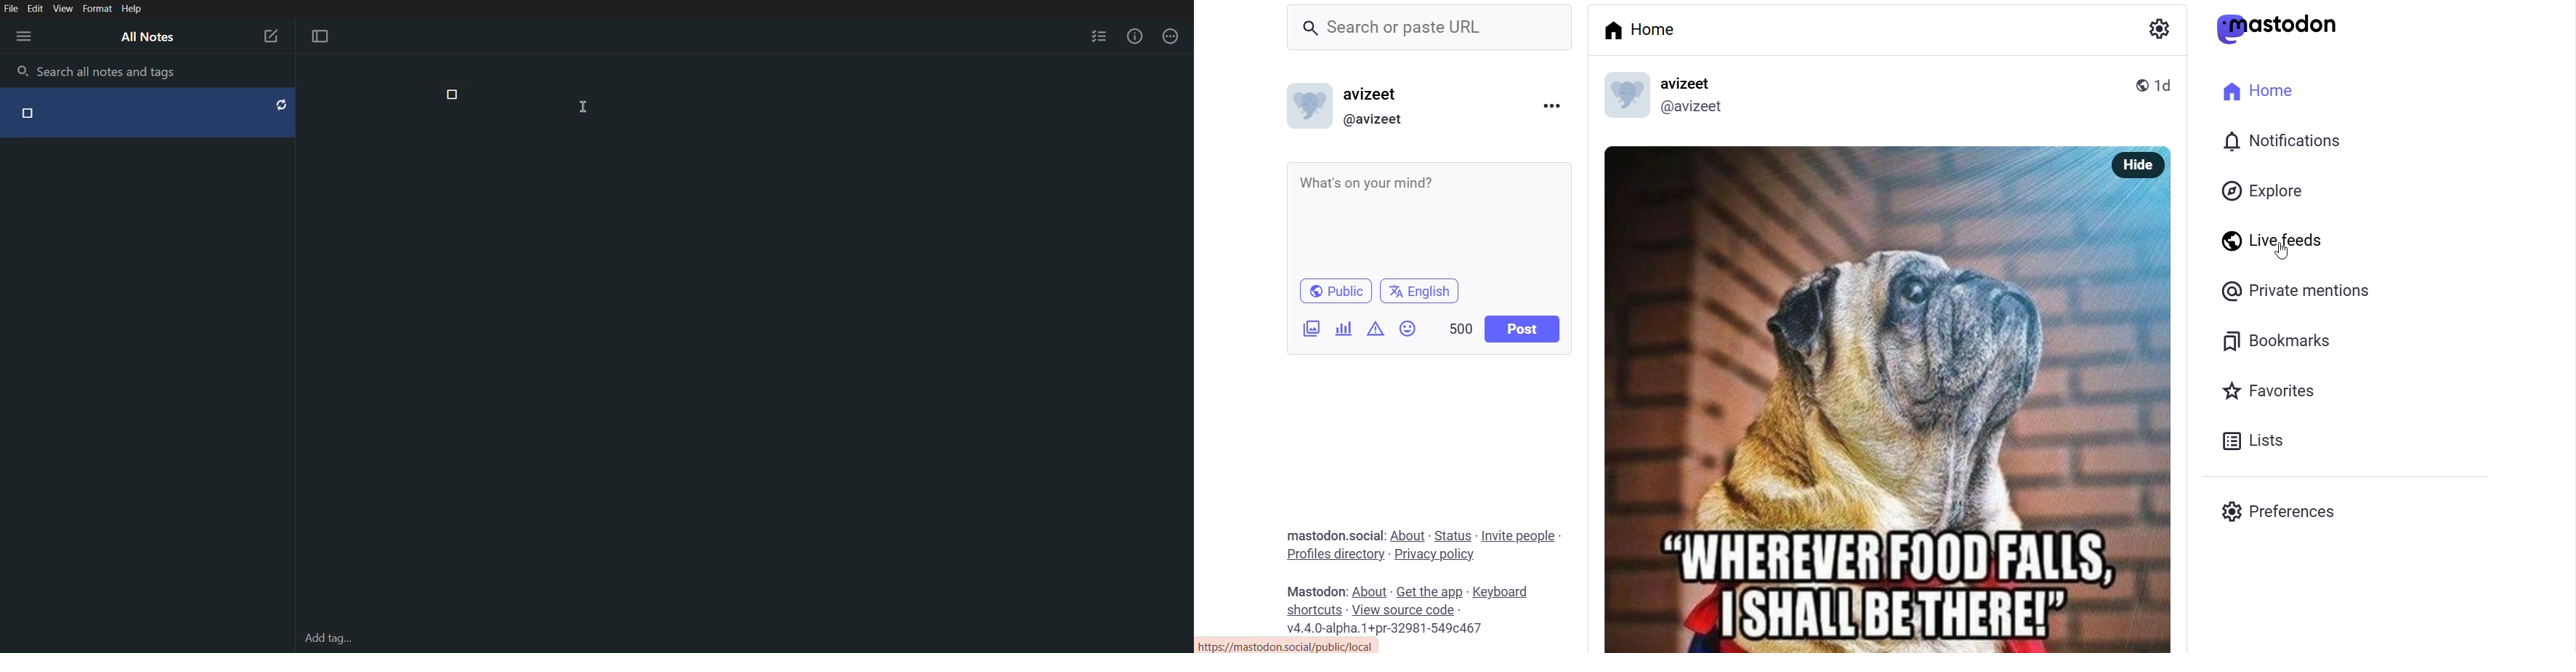 The width and height of the screenshot is (2576, 672). Describe the element at coordinates (1171, 36) in the screenshot. I see `More` at that location.